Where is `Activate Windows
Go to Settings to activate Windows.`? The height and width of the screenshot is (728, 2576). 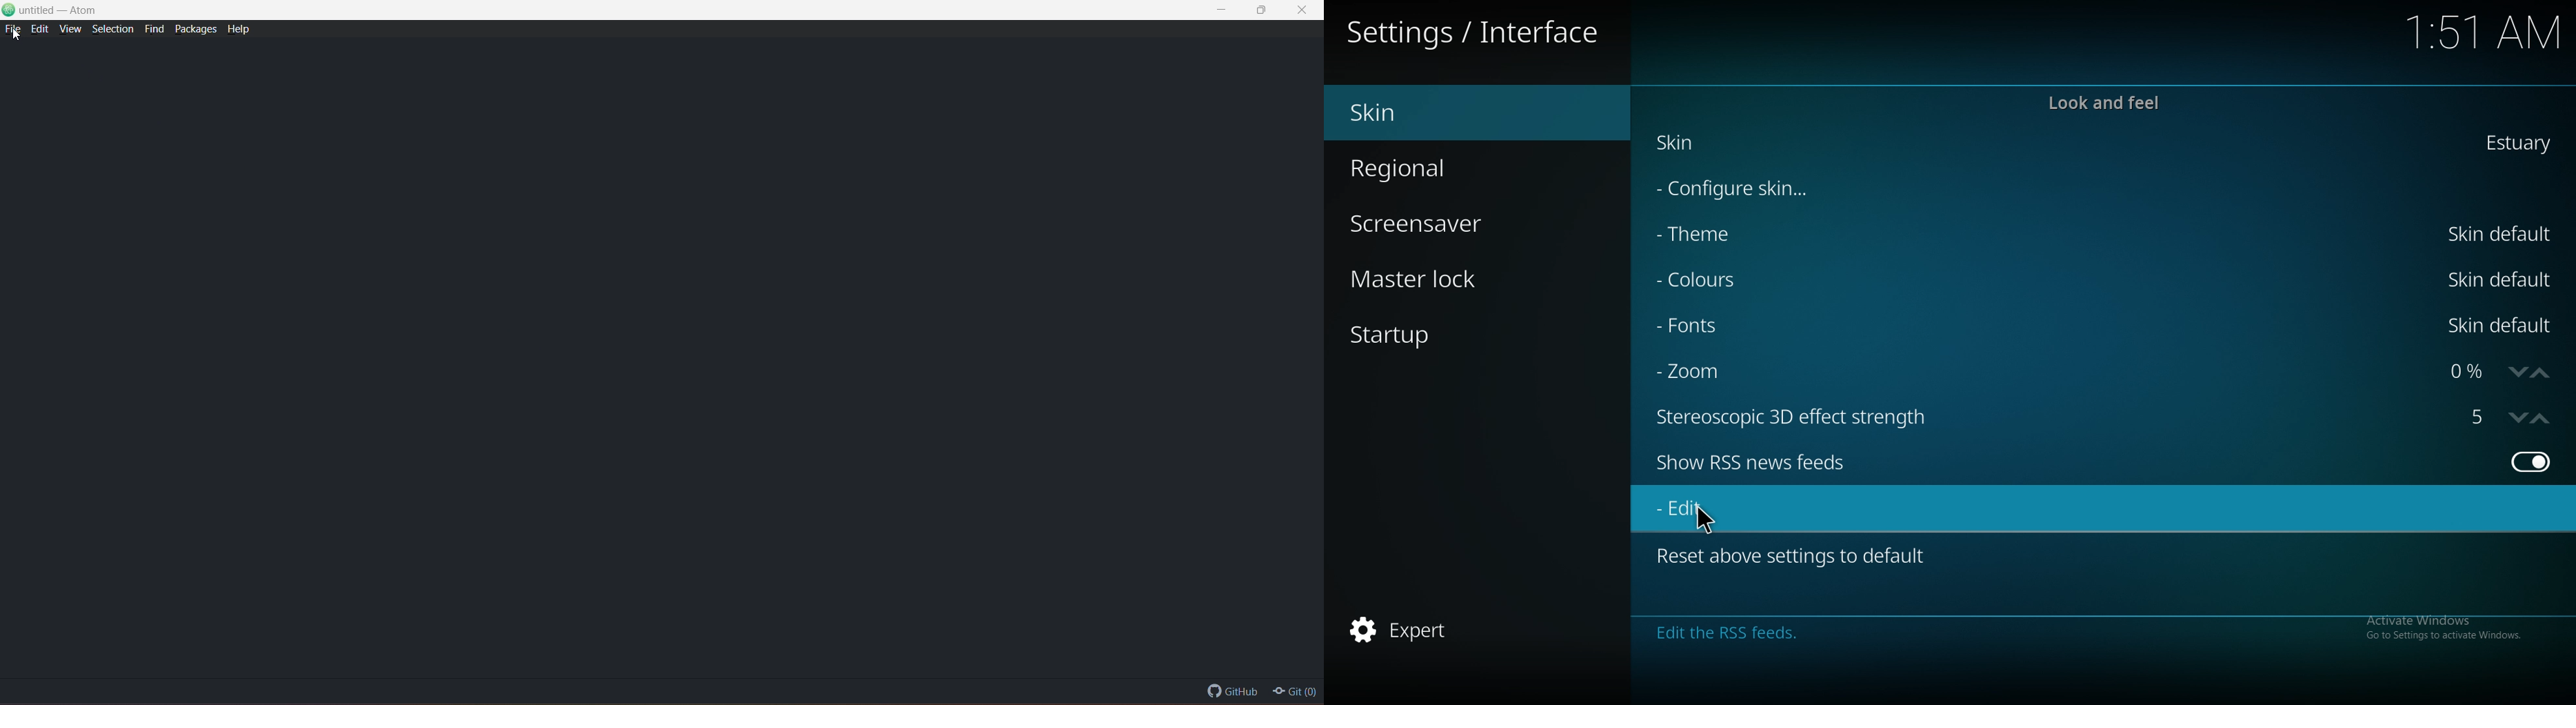
Activate Windows
Go to Settings to activate Windows. is located at coordinates (2444, 627).